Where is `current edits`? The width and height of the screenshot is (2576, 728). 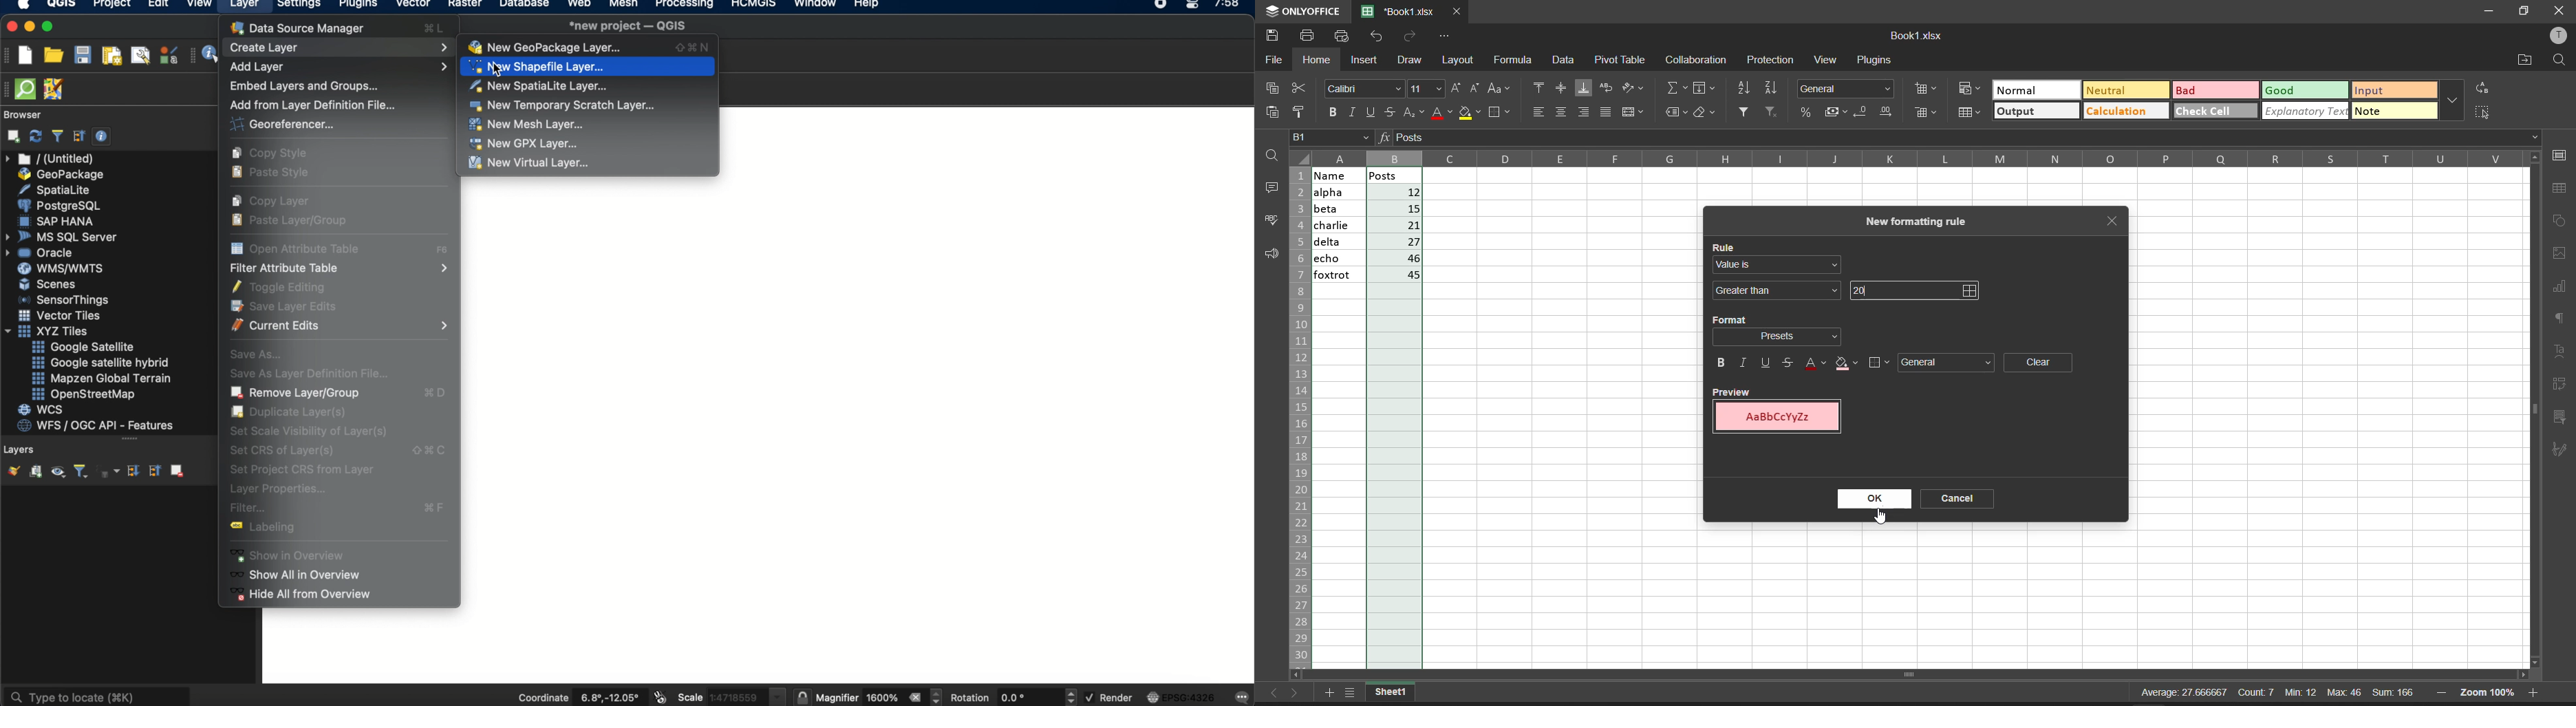 current edits is located at coordinates (342, 326).